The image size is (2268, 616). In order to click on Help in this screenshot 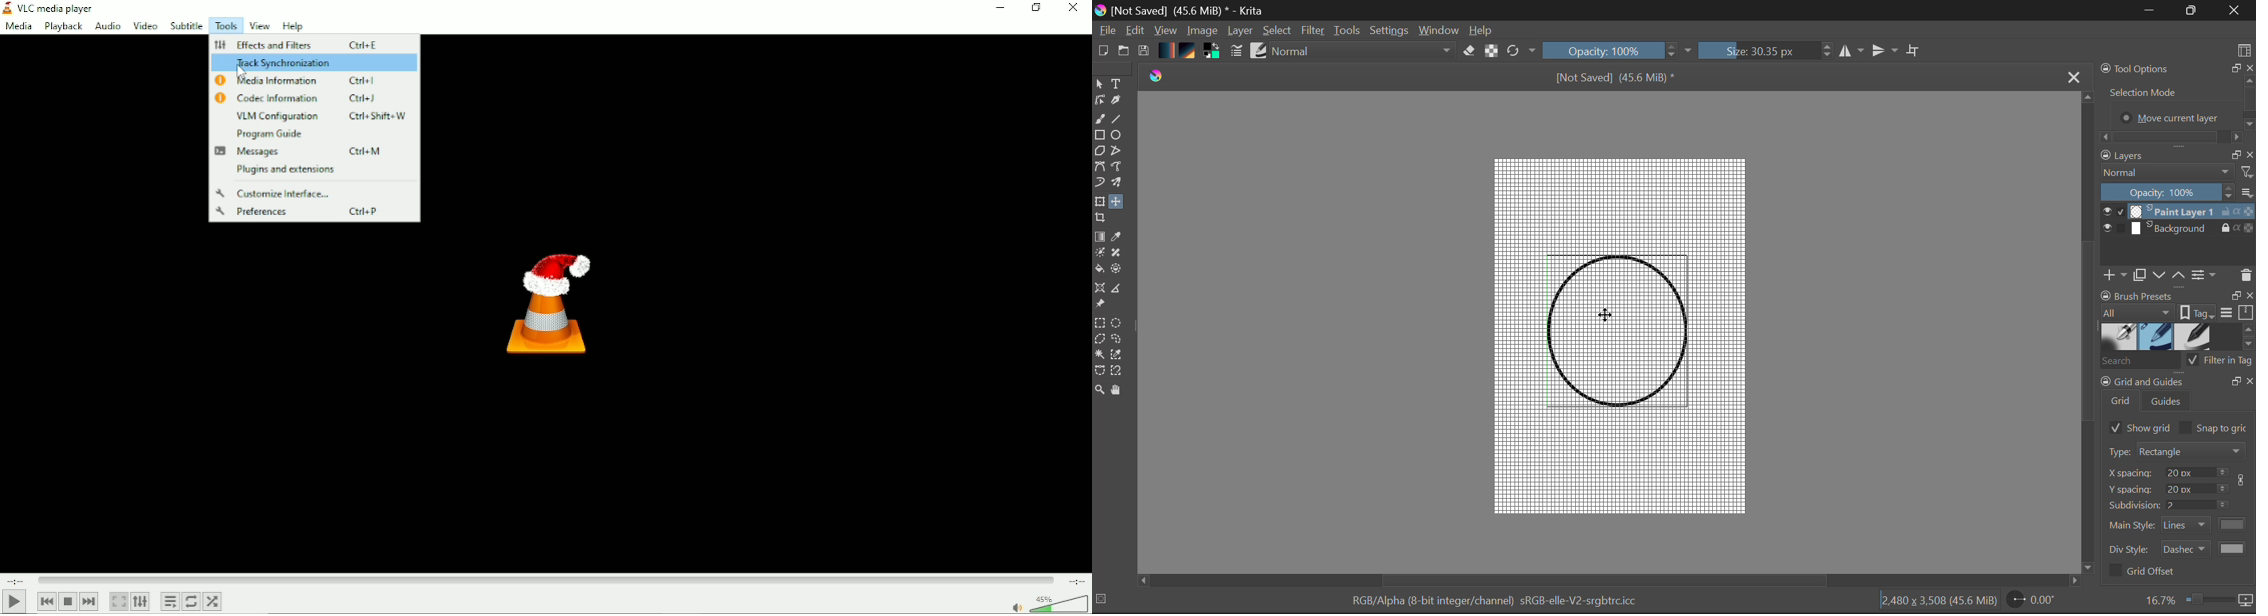, I will do `click(1484, 30)`.